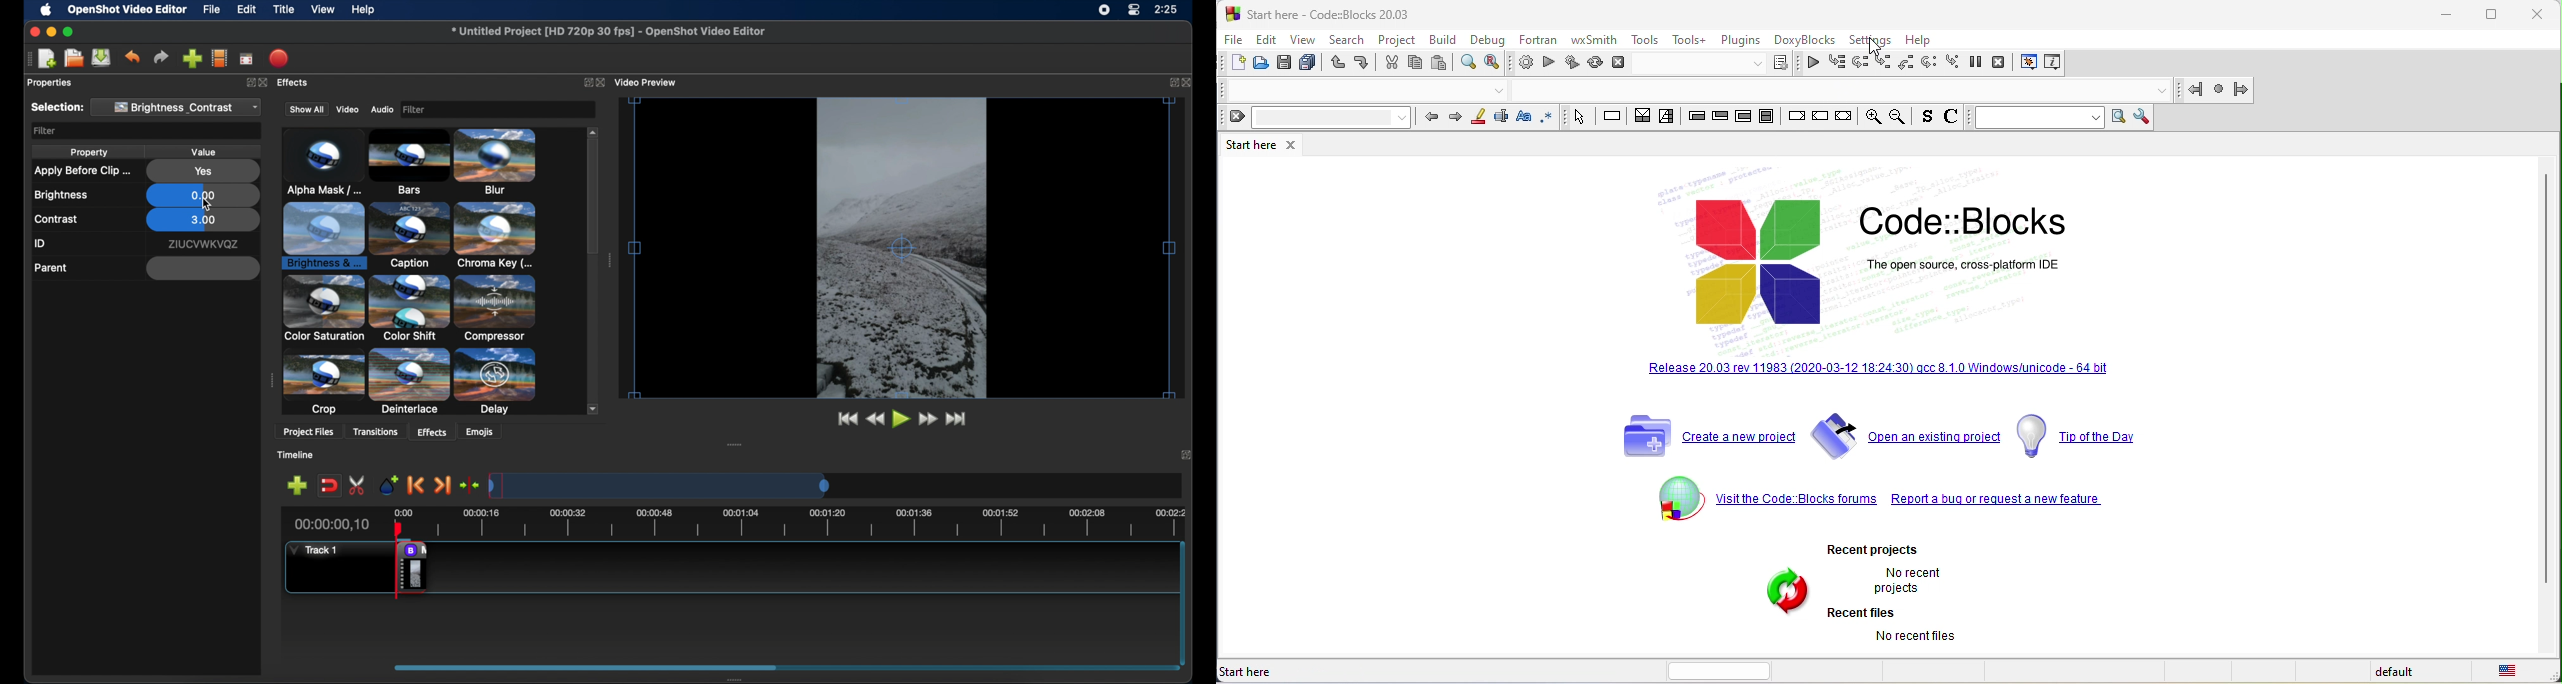 Image resolution: width=2576 pixels, height=700 pixels. I want to click on step into, so click(1884, 66).